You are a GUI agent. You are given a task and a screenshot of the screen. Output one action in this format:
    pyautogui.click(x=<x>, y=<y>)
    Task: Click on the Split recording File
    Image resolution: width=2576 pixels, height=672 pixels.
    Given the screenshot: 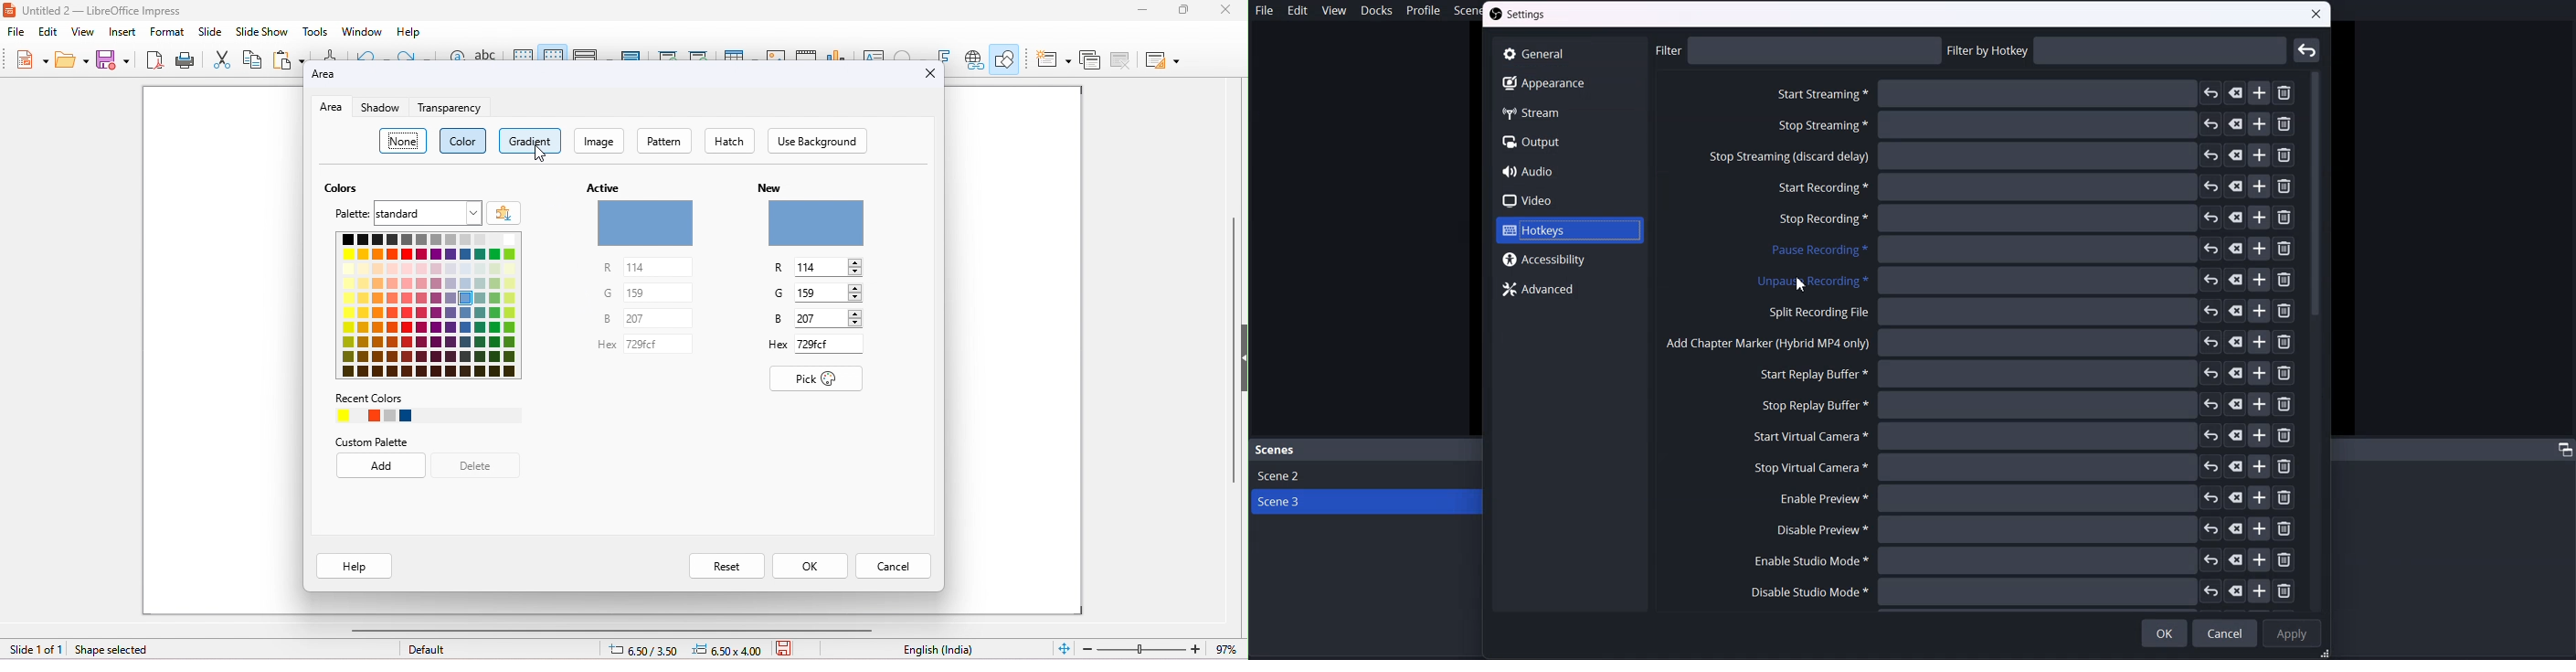 What is the action you would take?
    pyautogui.click(x=1959, y=310)
    